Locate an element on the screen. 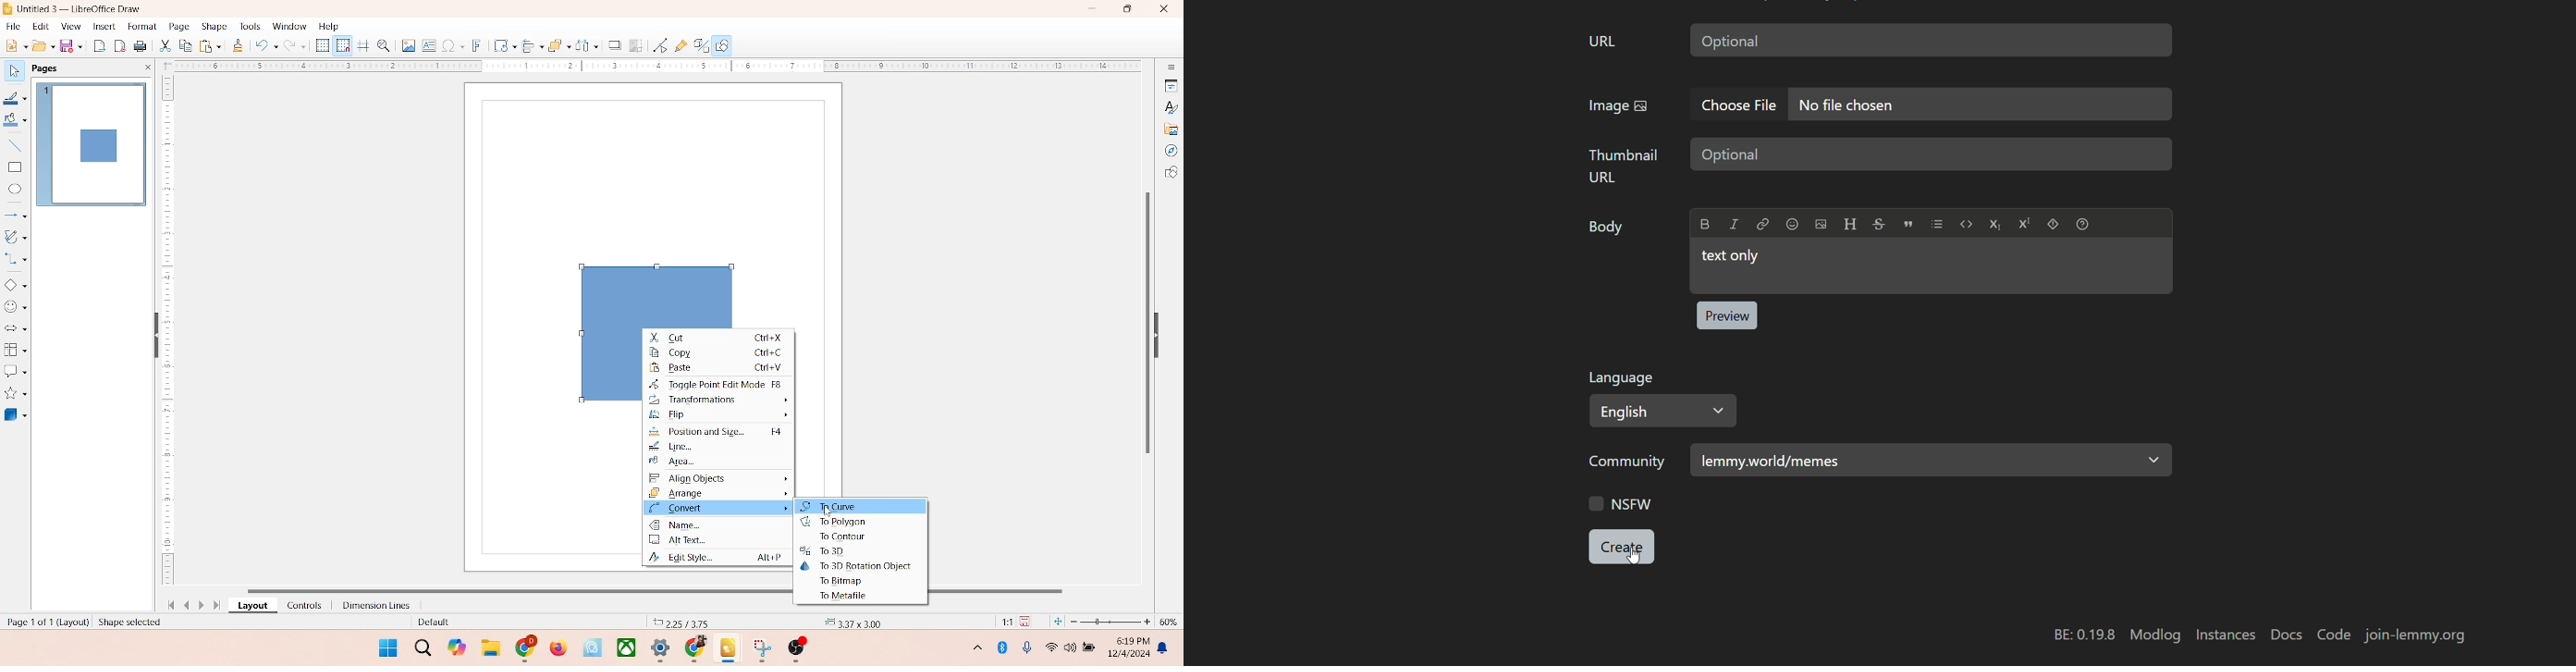  to 3D rotation is located at coordinates (857, 564).